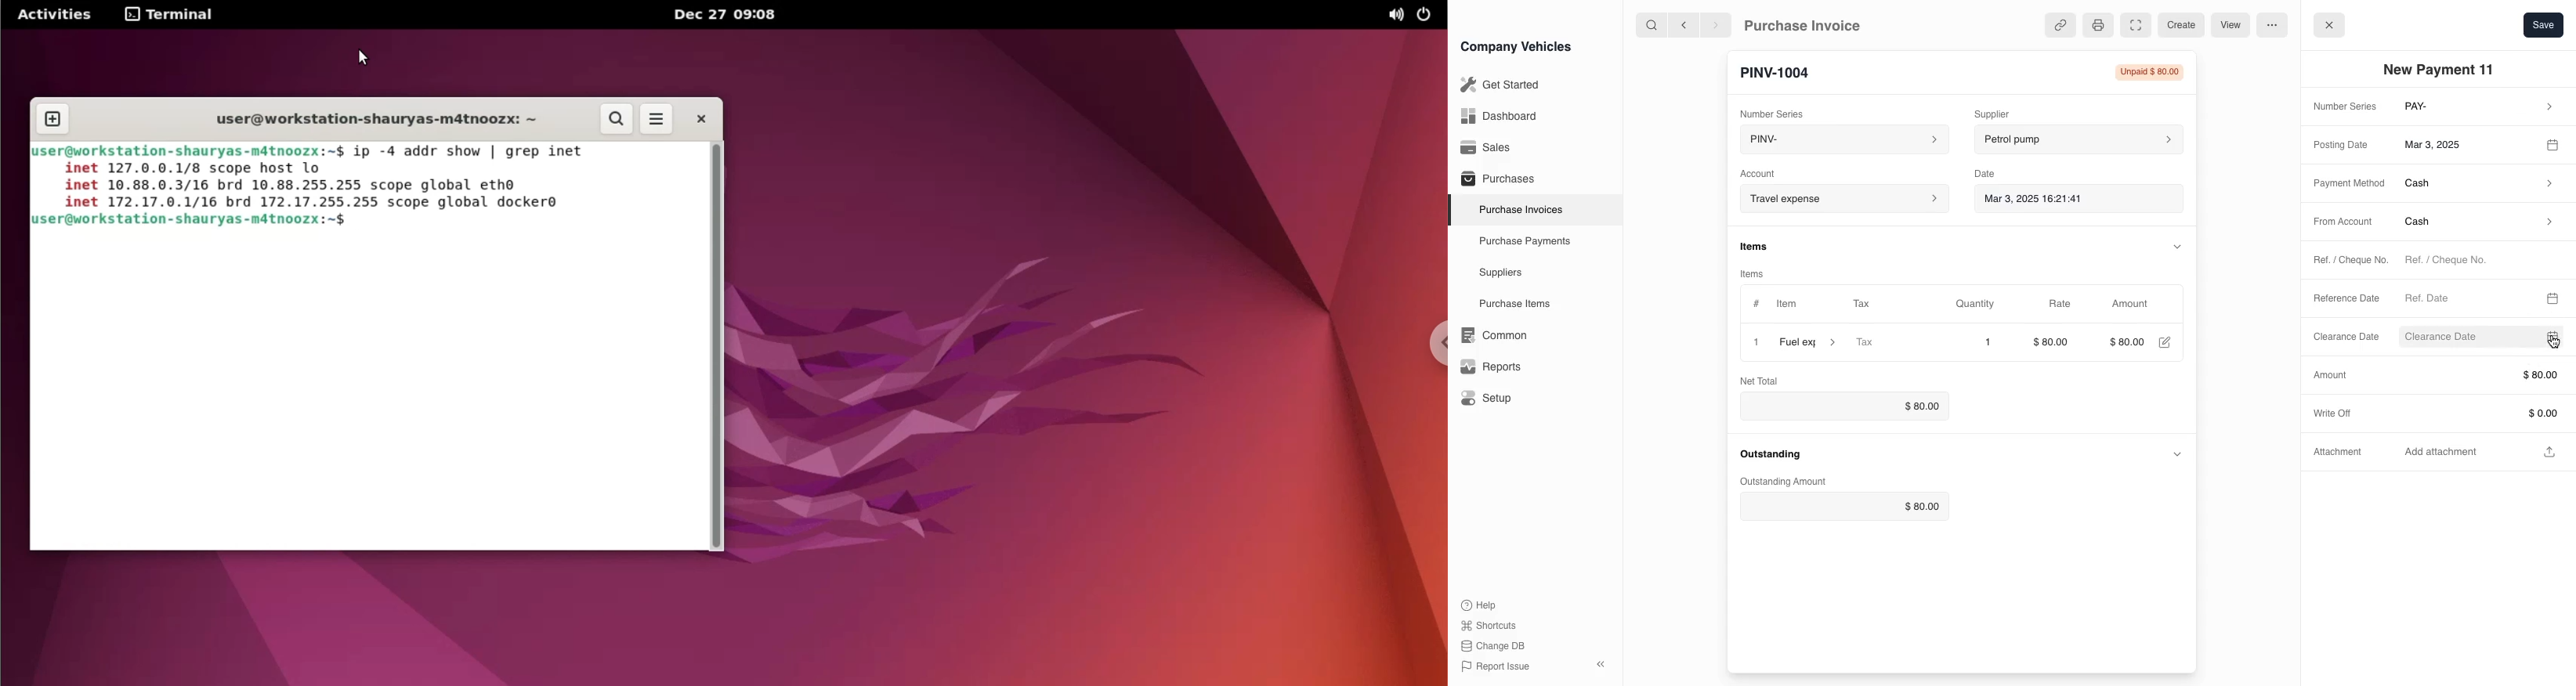 The image size is (2576, 700). Describe the element at coordinates (2179, 25) in the screenshot. I see `create` at that location.